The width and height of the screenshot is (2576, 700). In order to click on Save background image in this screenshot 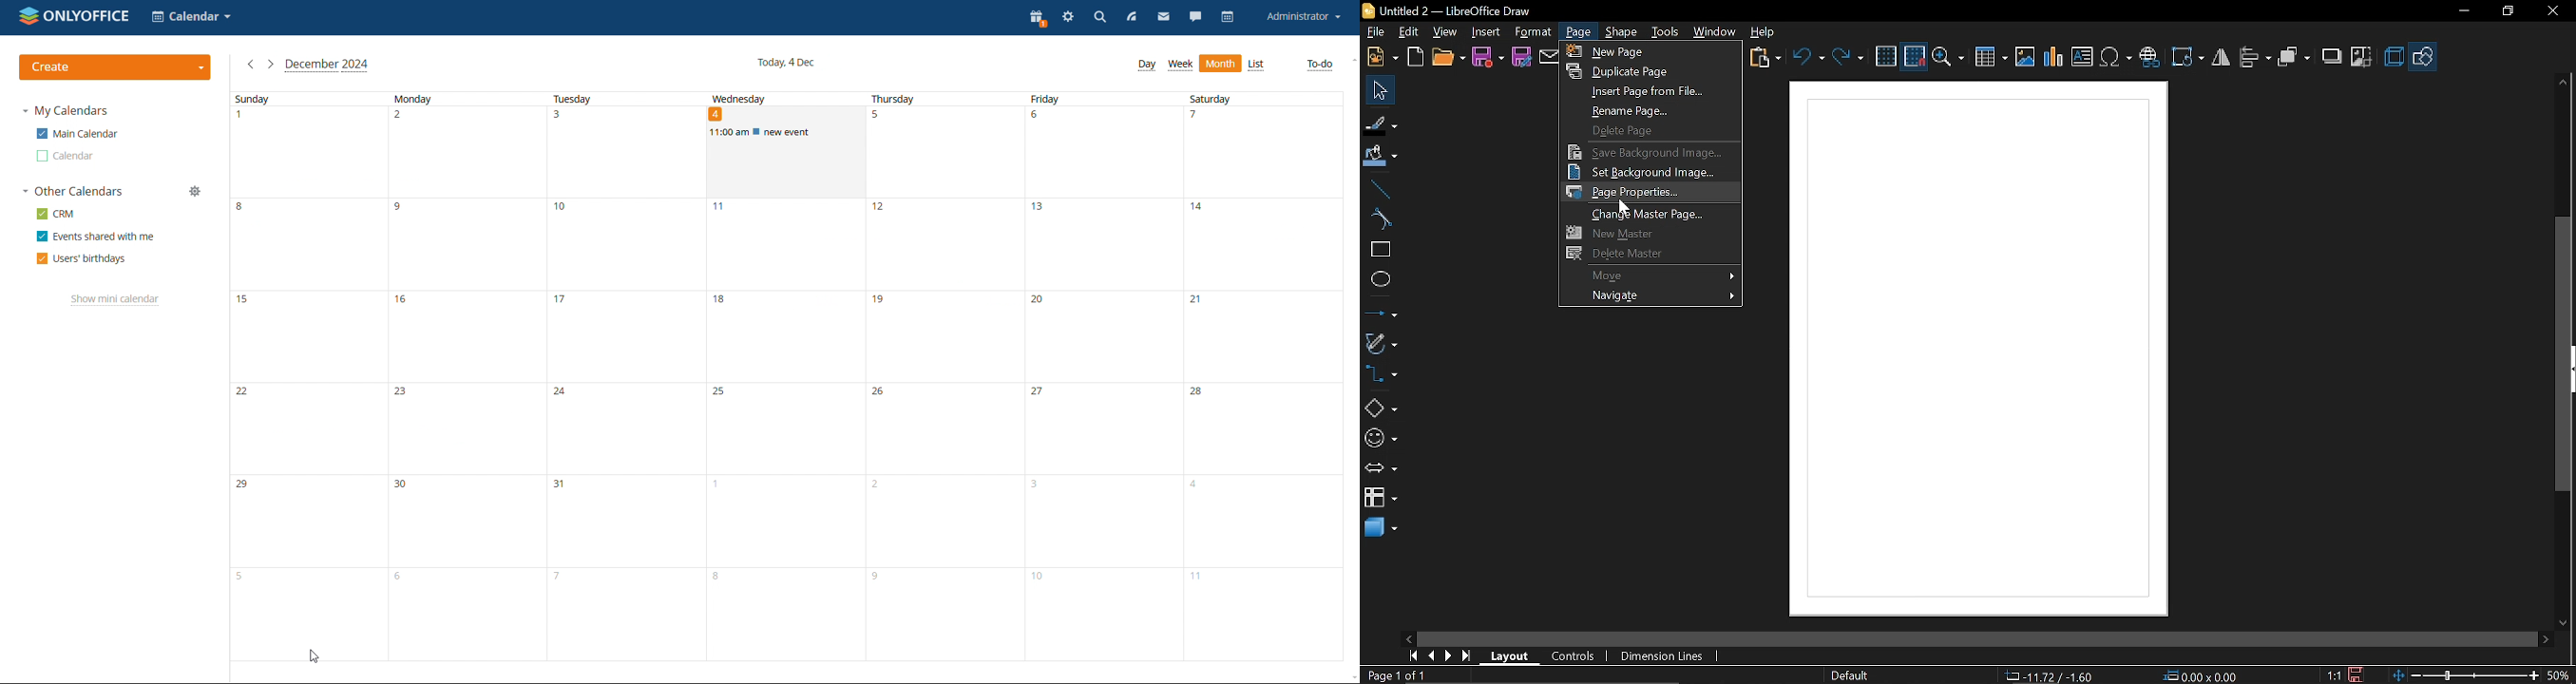, I will do `click(1648, 151)`.